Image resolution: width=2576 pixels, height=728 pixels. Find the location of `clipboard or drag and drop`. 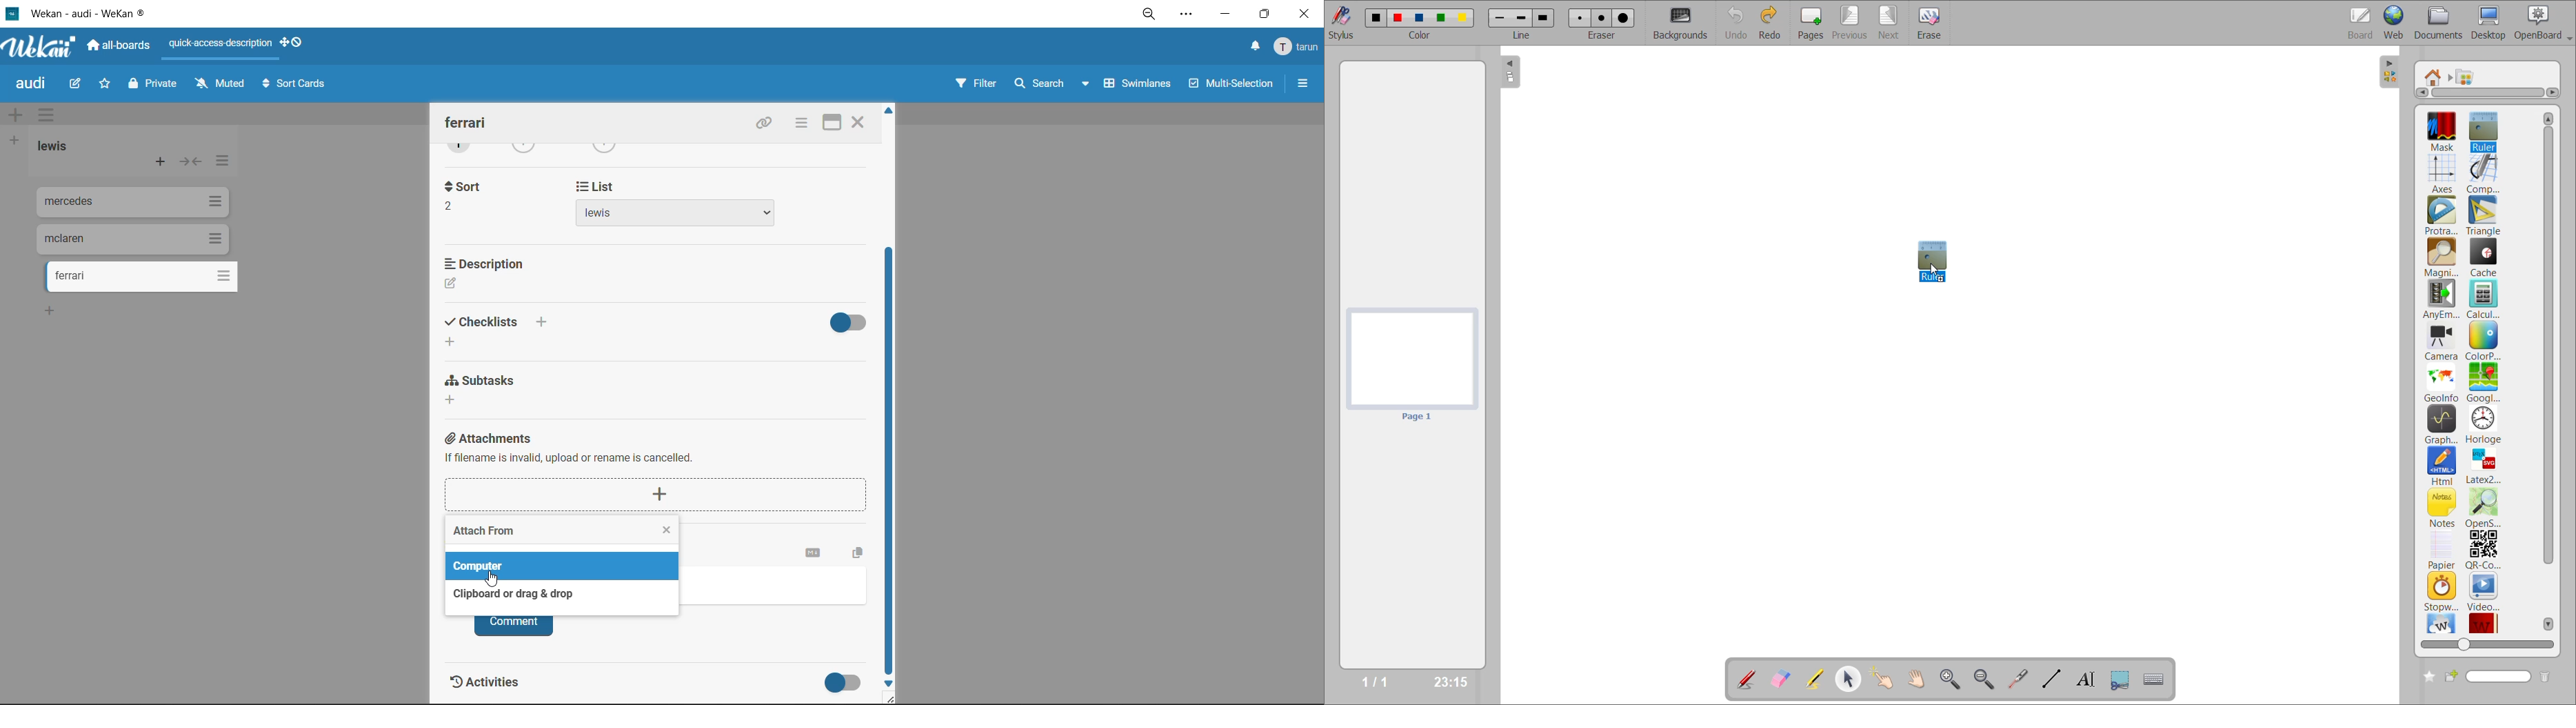

clipboard or drag and drop is located at coordinates (509, 594).